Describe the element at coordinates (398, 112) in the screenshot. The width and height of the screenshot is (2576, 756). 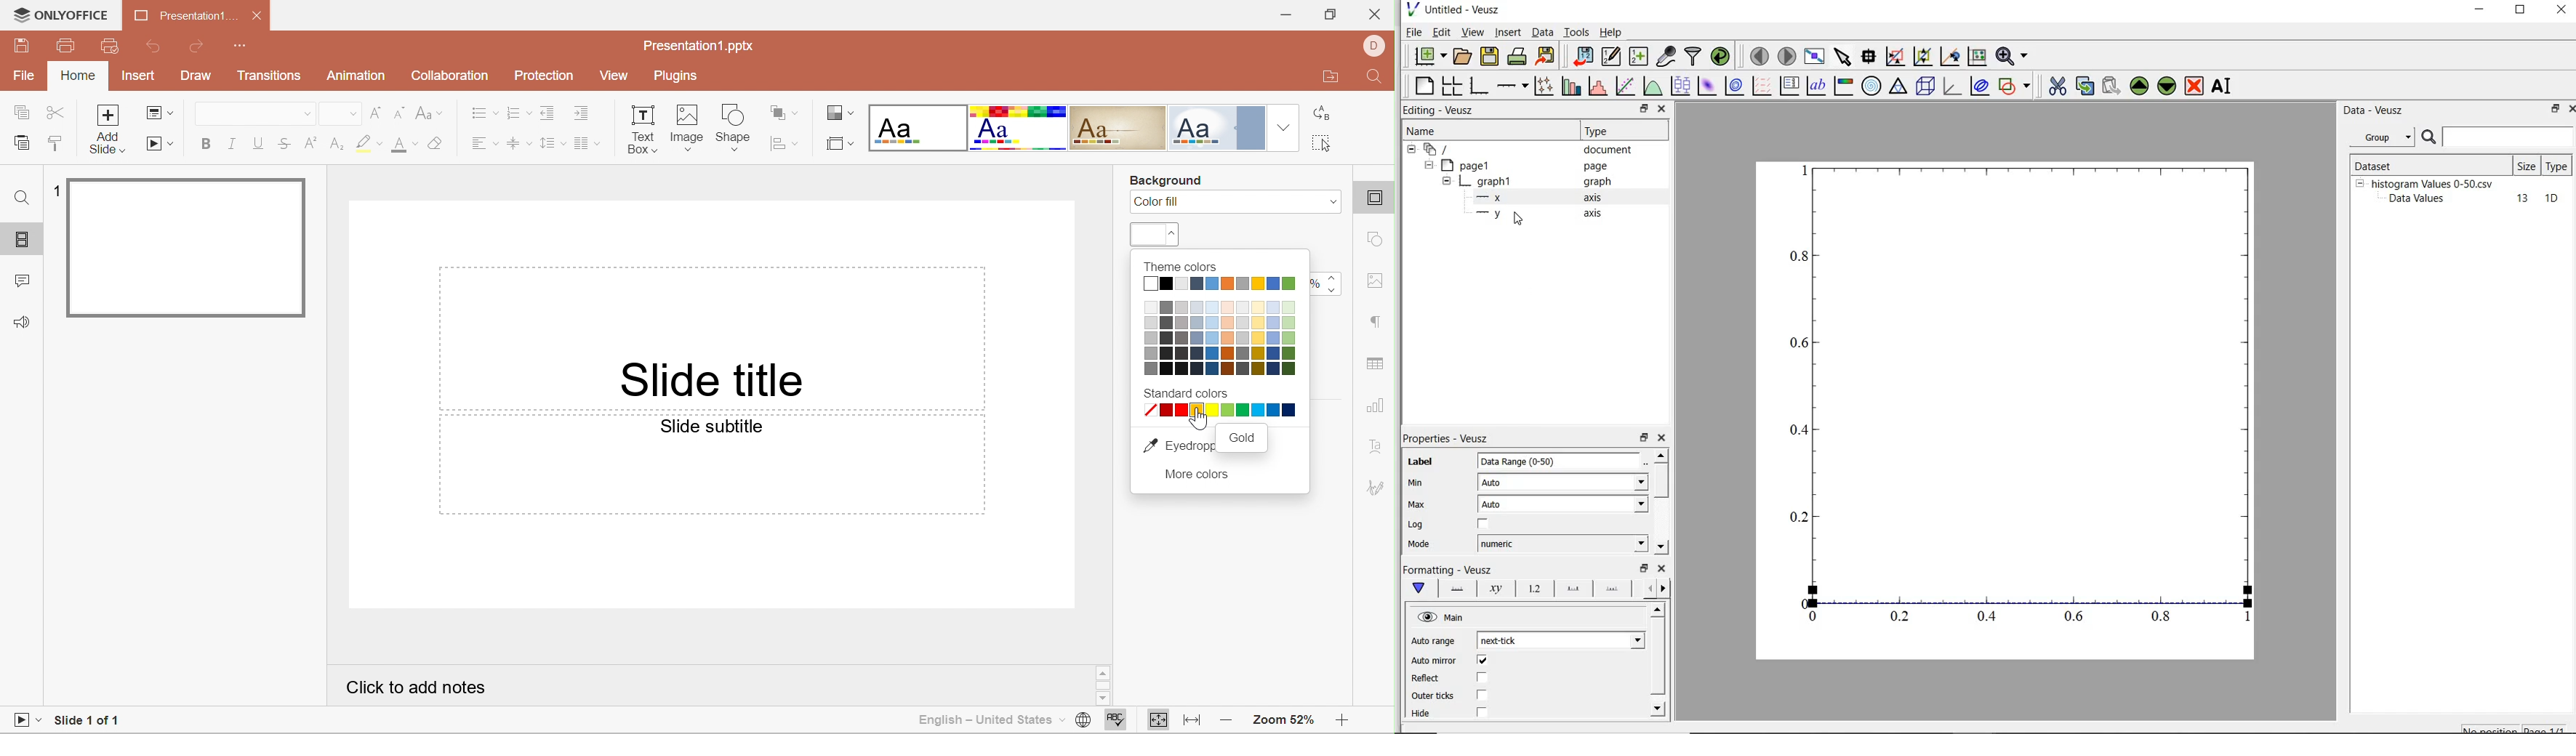
I see `Decrement font size` at that location.